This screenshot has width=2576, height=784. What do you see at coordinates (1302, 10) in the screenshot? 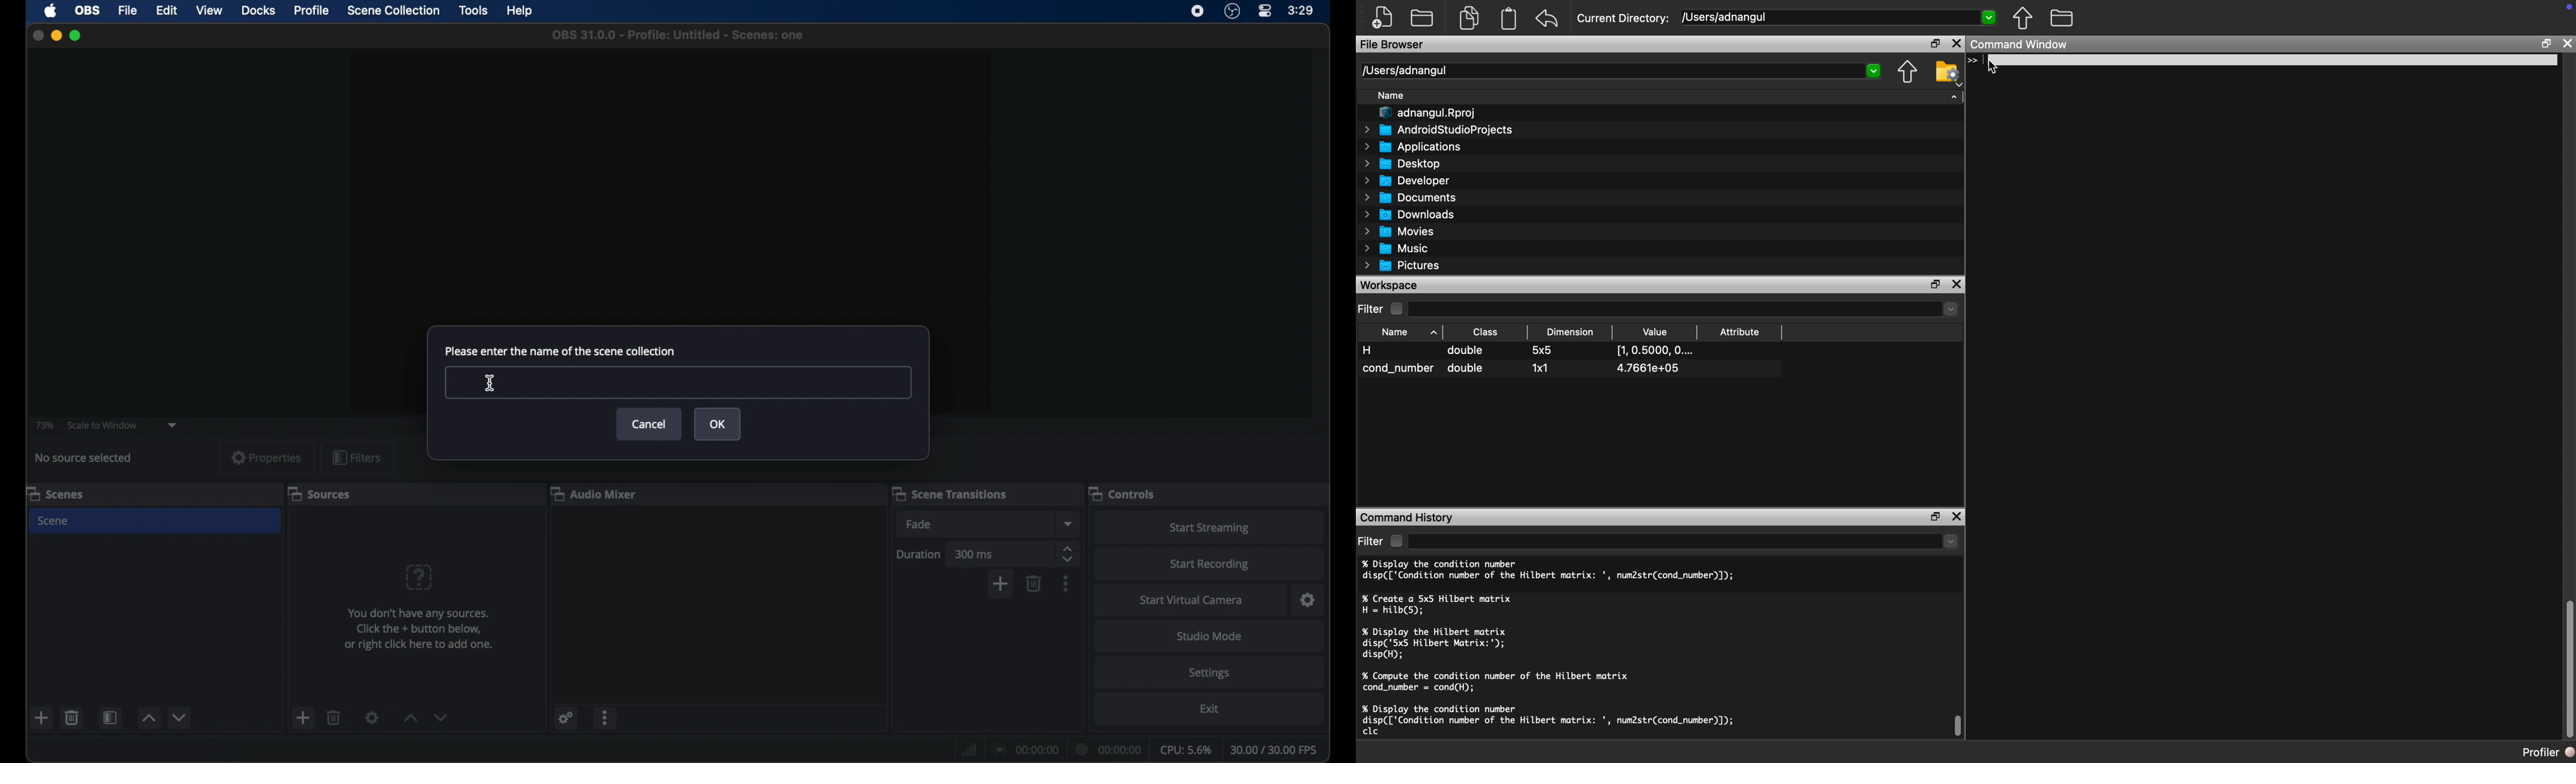
I see `time` at bounding box center [1302, 10].